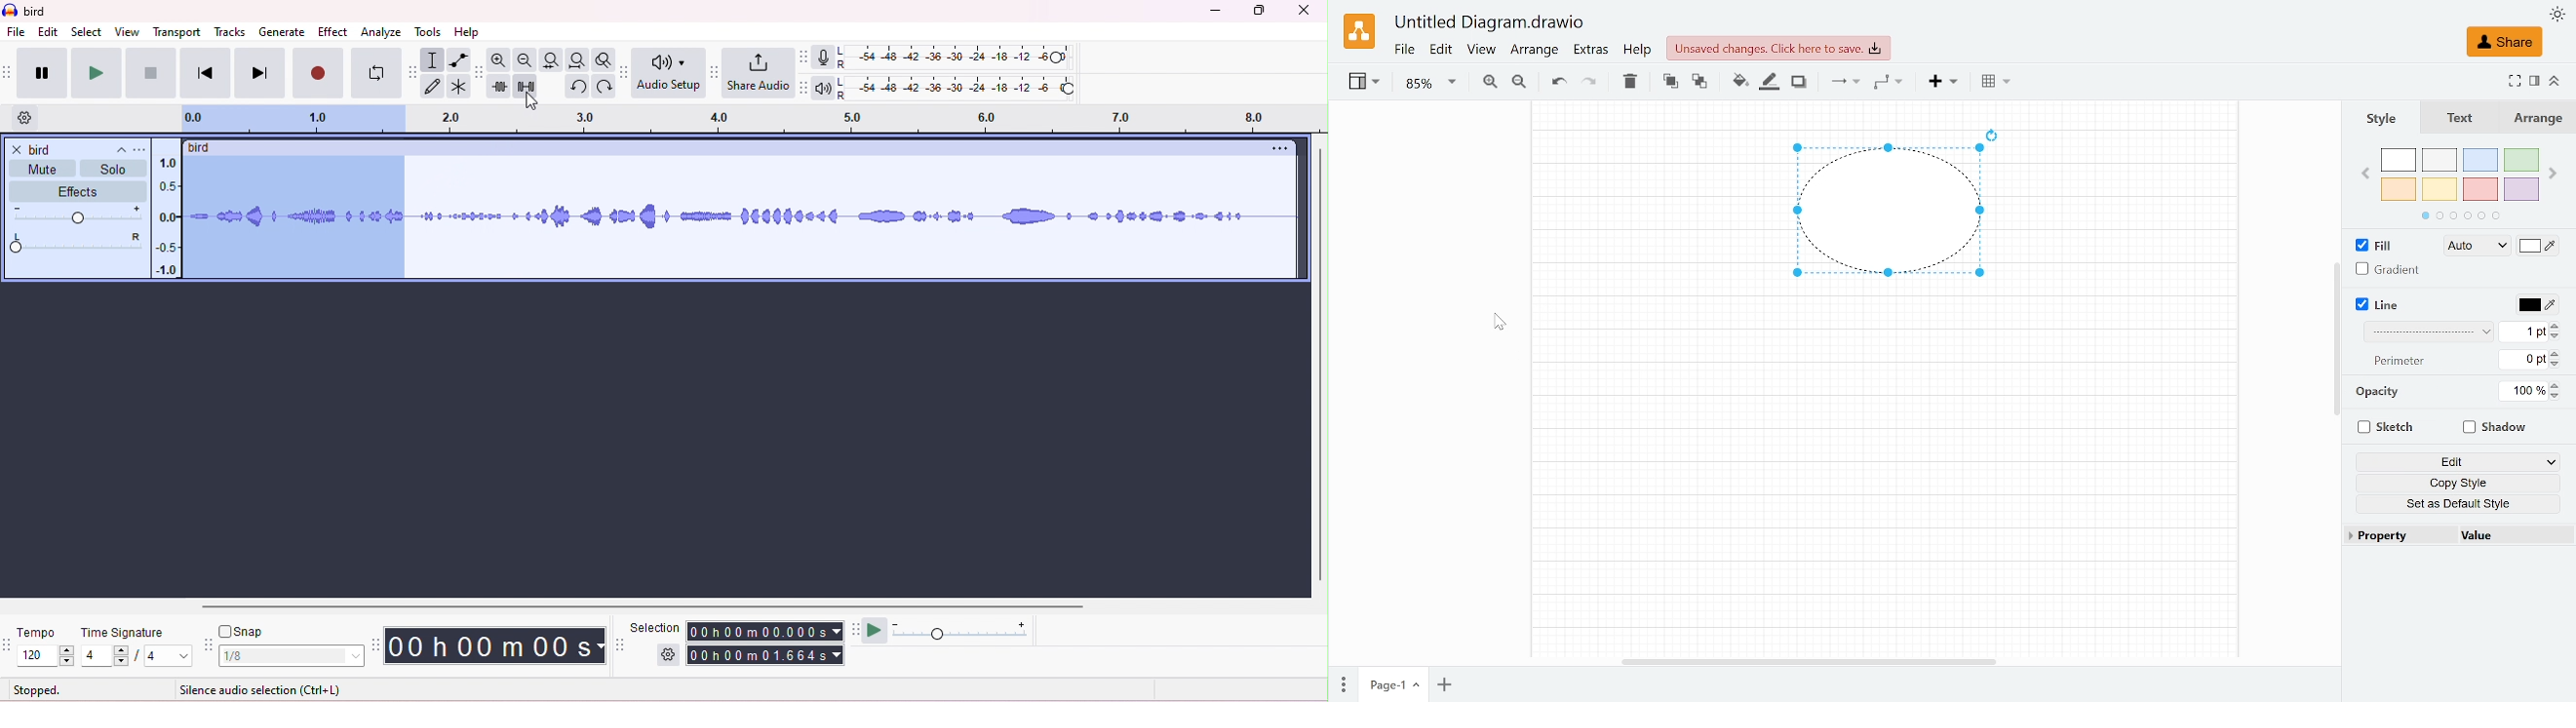  What do you see at coordinates (1277, 150) in the screenshot?
I see `options` at bounding box center [1277, 150].